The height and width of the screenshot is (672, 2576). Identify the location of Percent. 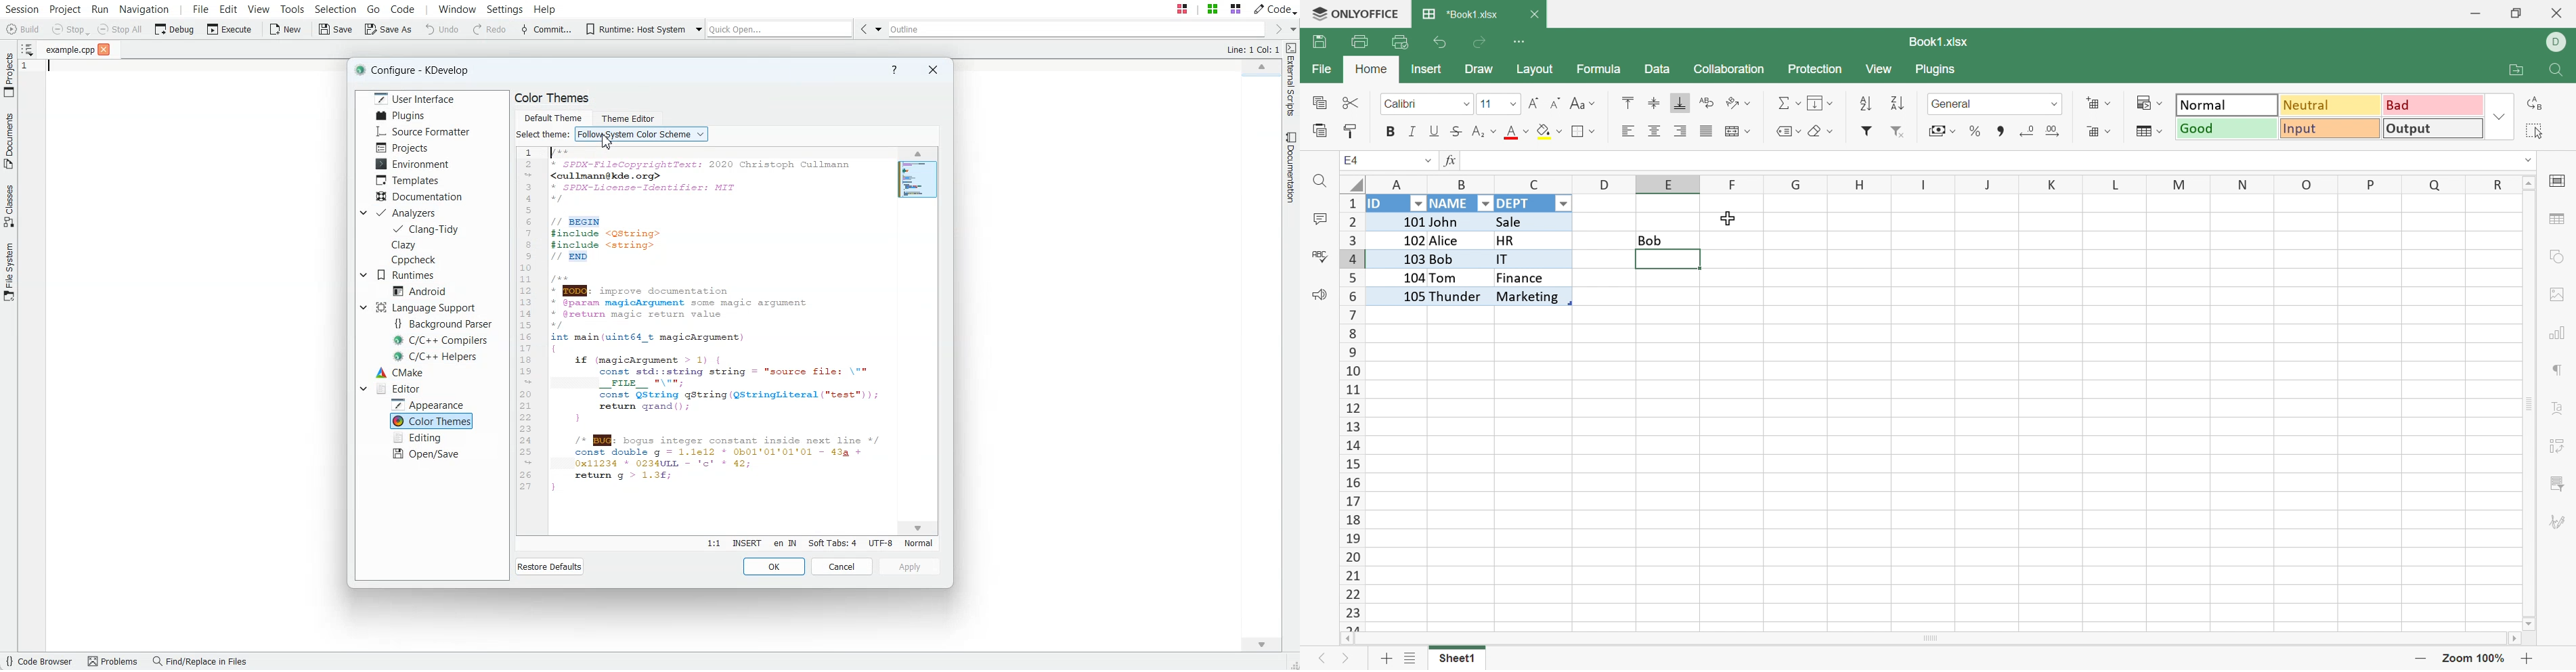
(1976, 131).